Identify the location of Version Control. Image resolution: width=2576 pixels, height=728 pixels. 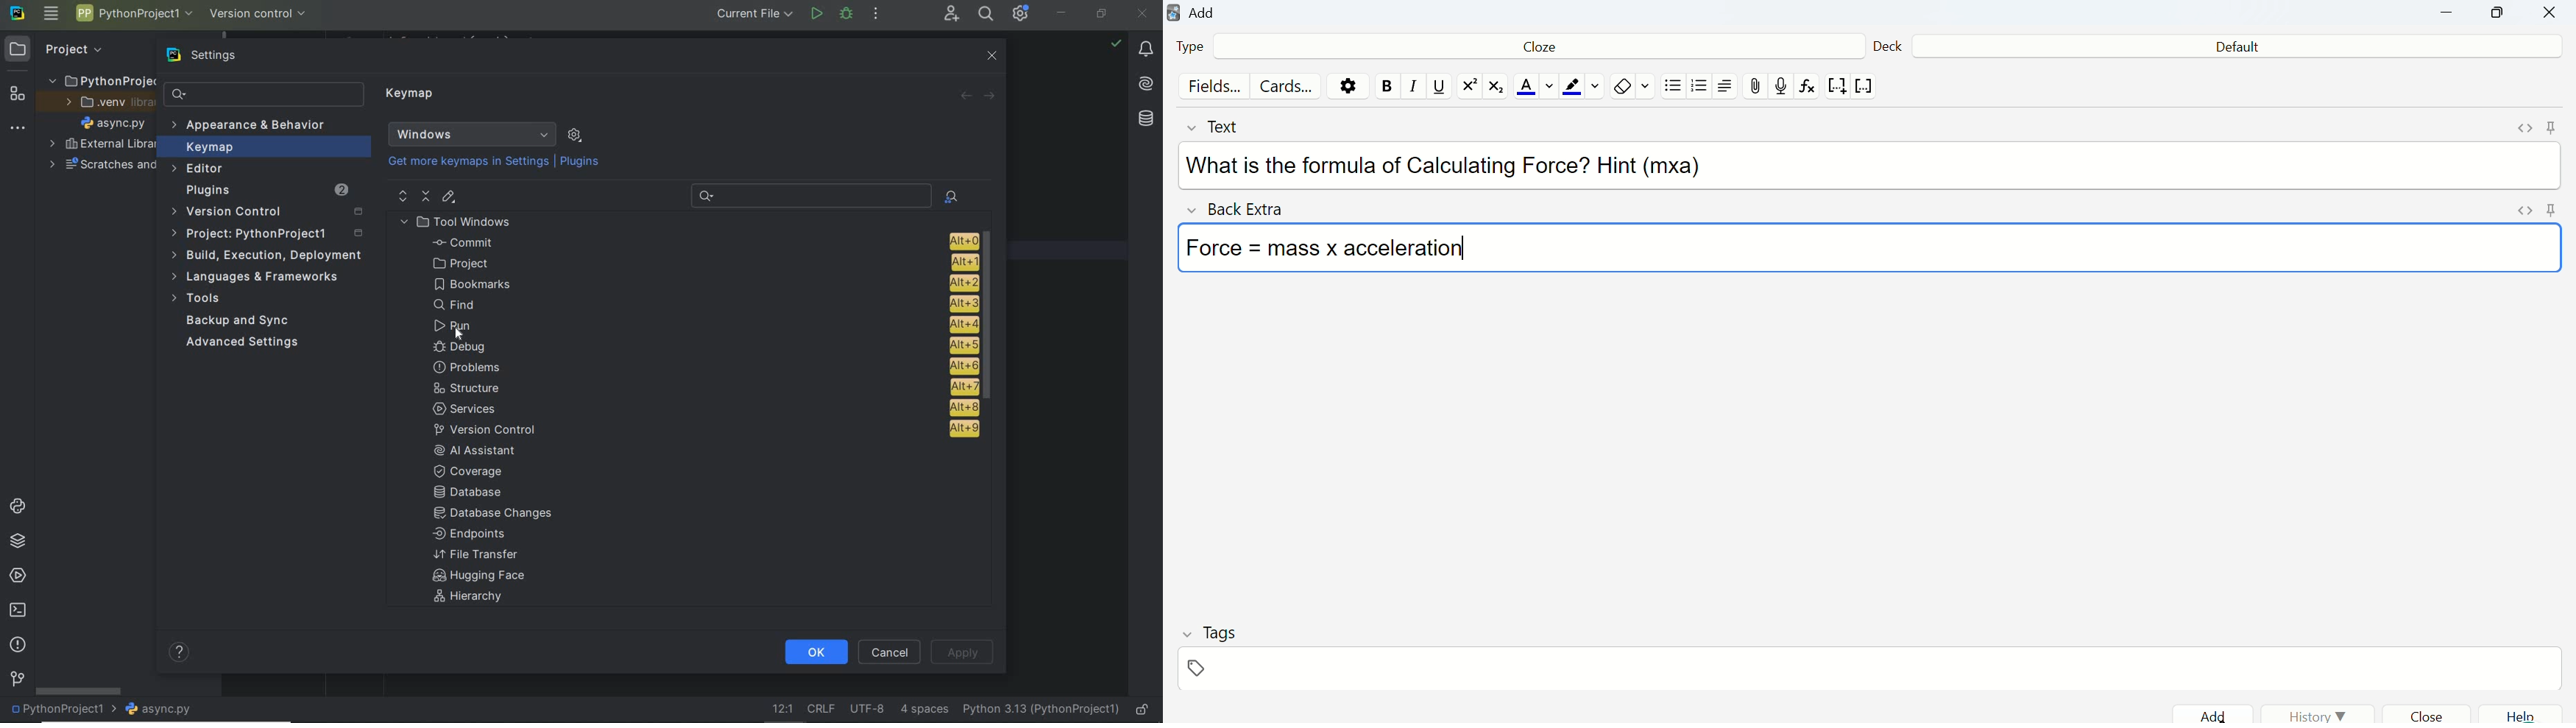
(267, 213).